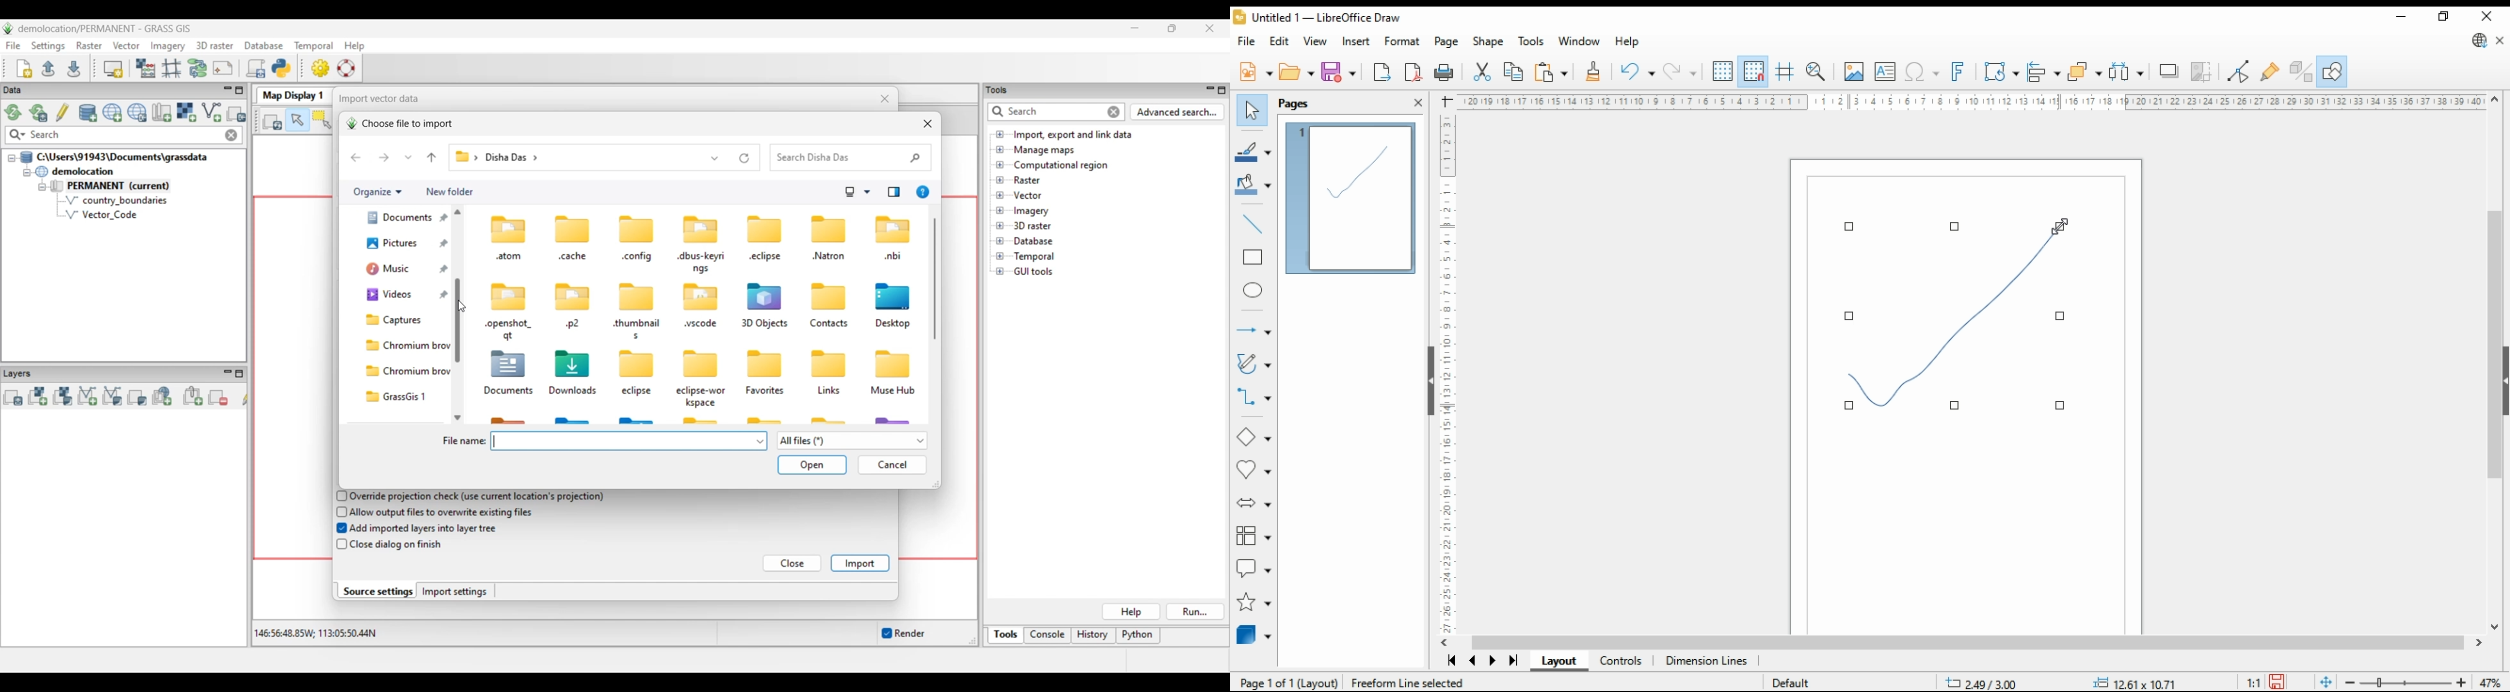 The height and width of the screenshot is (700, 2520). I want to click on edit, so click(1280, 41).